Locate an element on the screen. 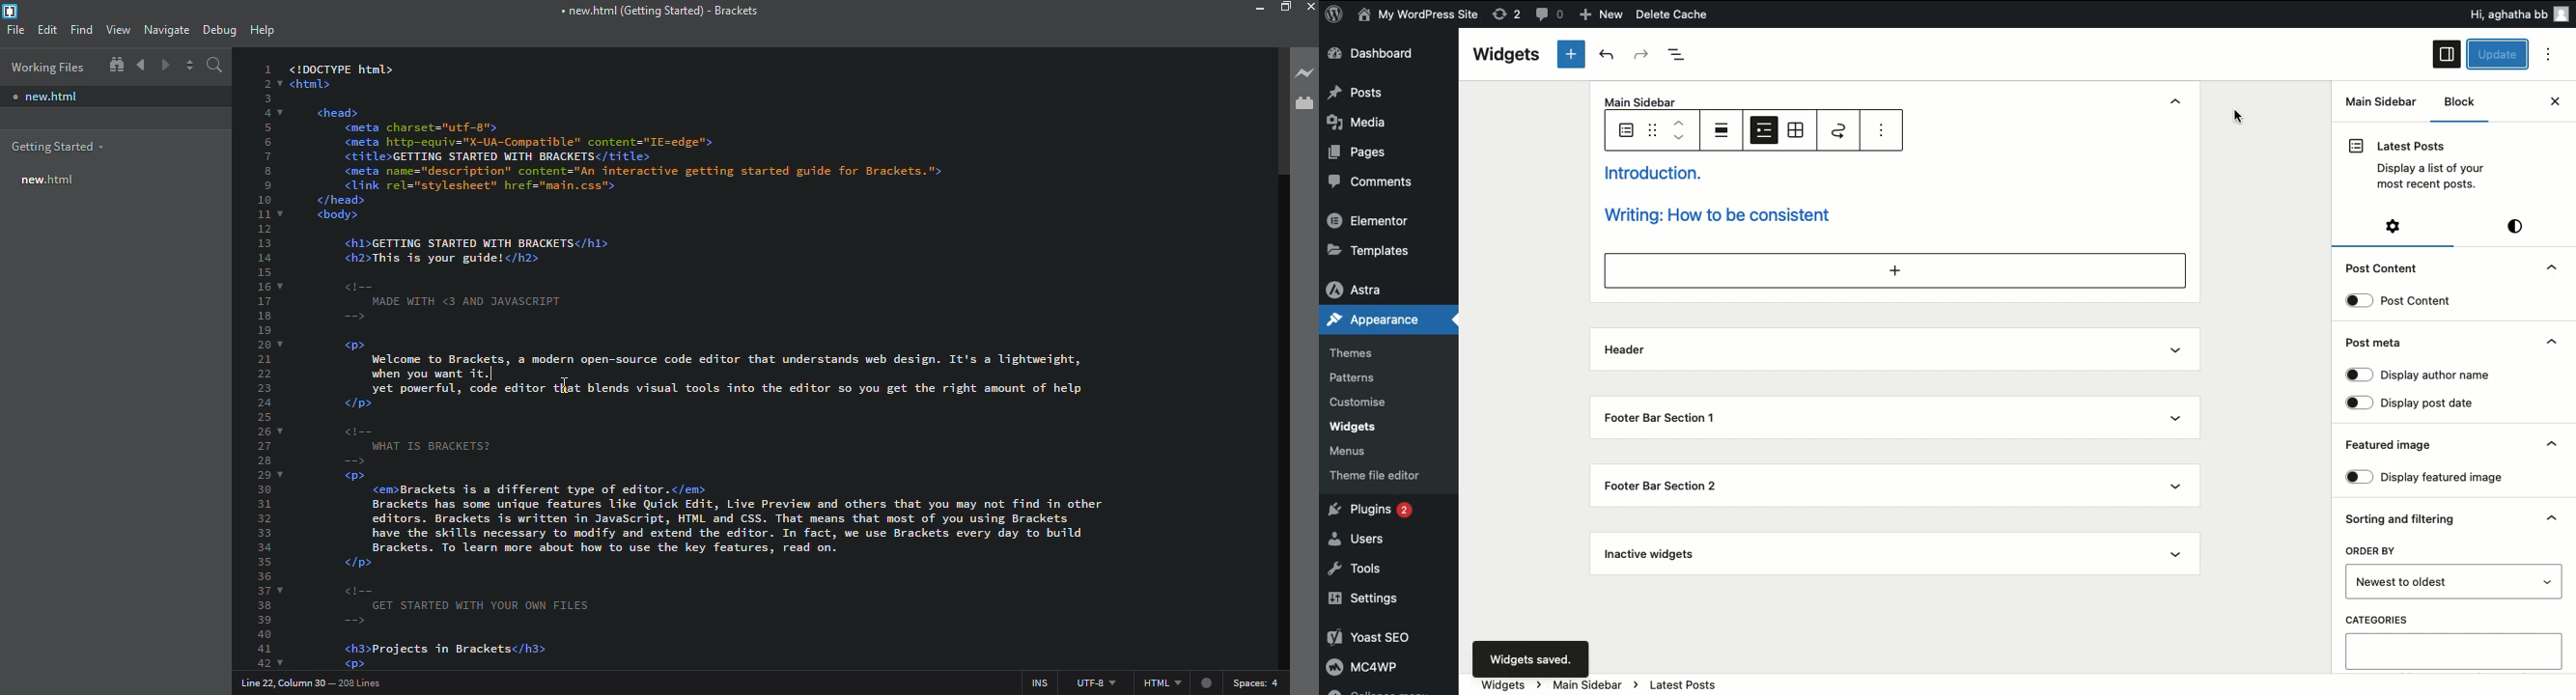 Image resolution: width=2576 pixels, height=700 pixels. Users is located at coordinates (1370, 543).